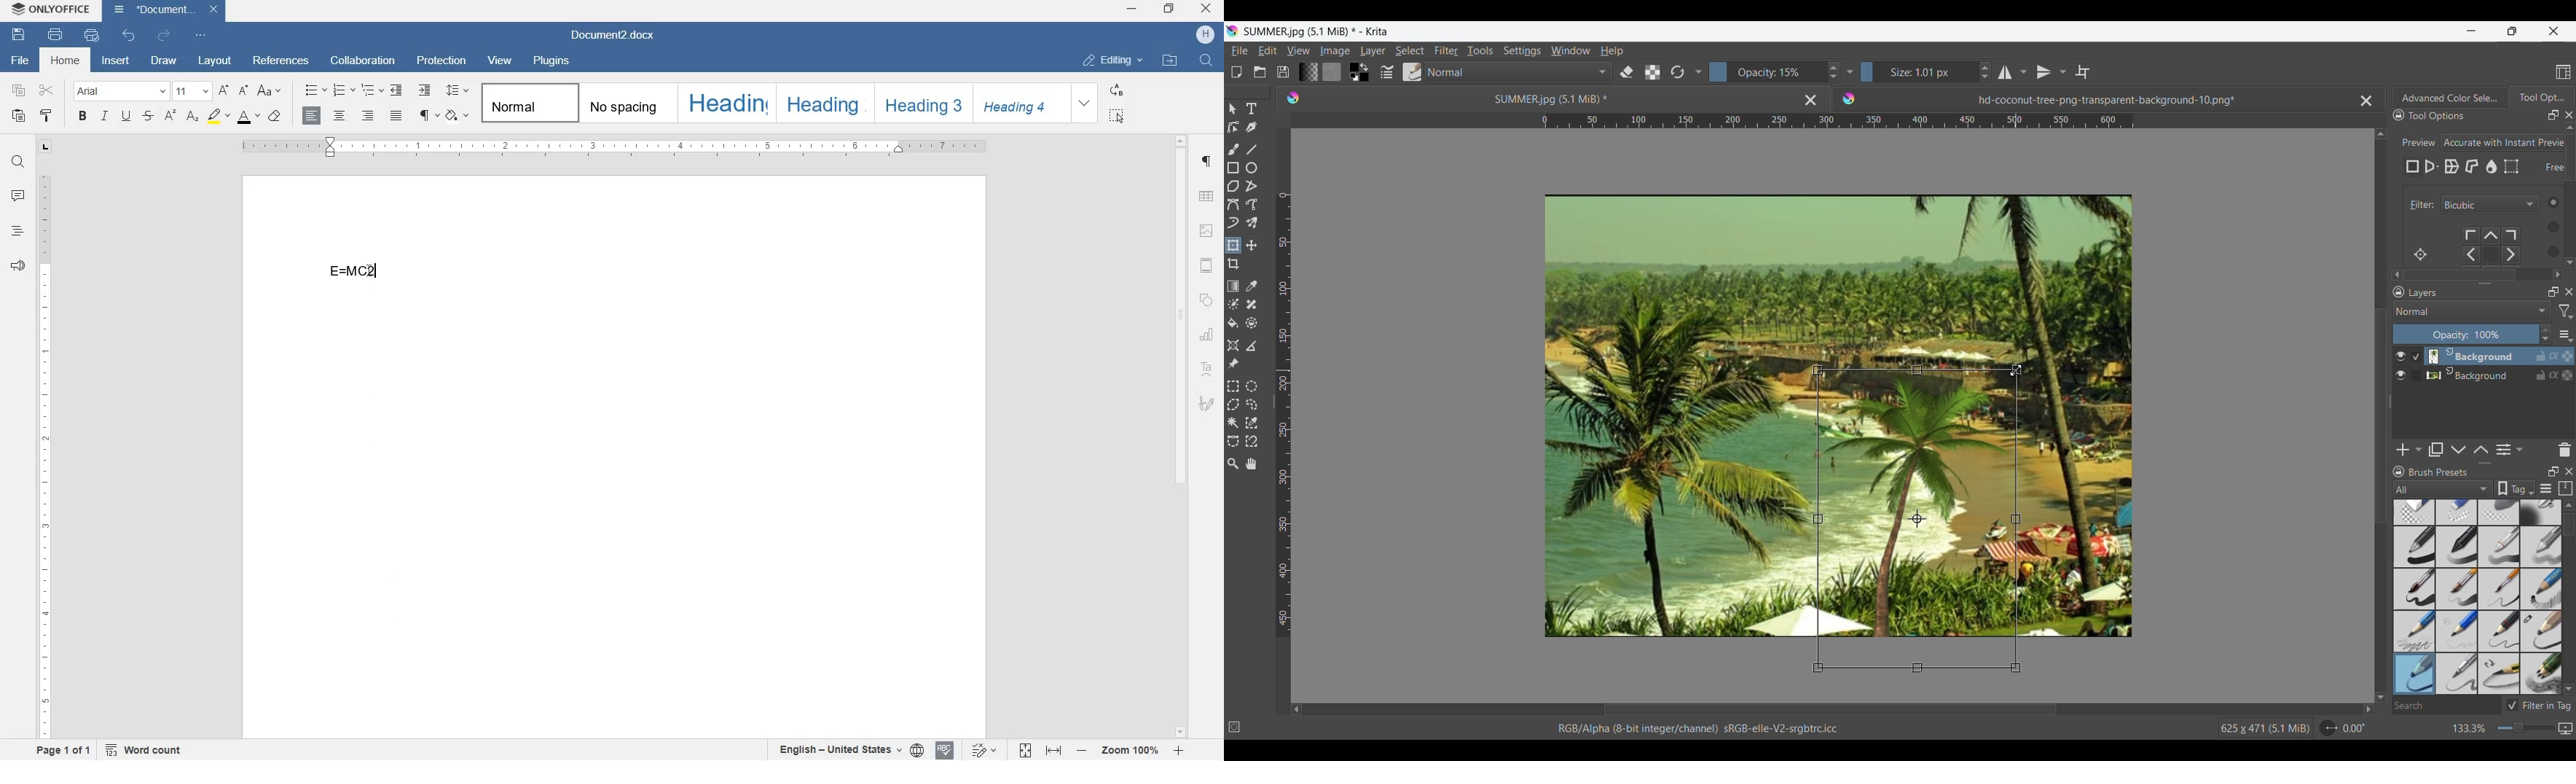 Image resolution: width=2576 pixels, height=784 pixels. What do you see at coordinates (1119, 114) in the screenshot?
I see `select all` at bounding box center [1119, 114].